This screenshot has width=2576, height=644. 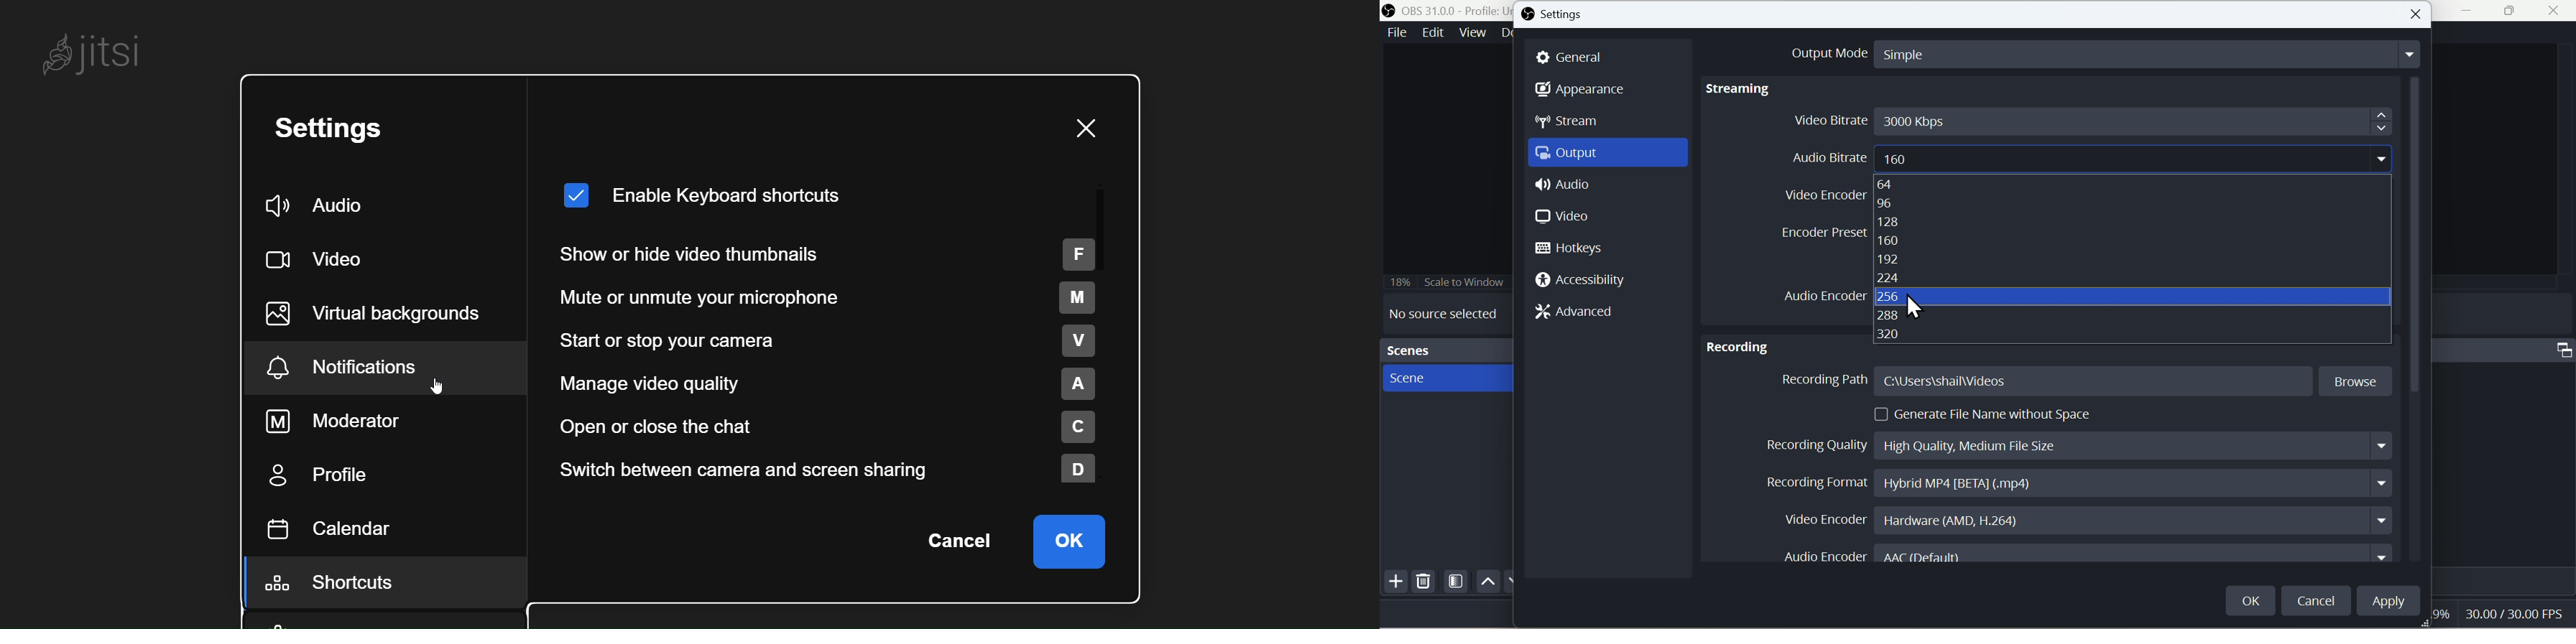 What do you see at coordinates (1742, 89) in the screenshot?
I see `Streaming` at bounding box center [1742, 89].